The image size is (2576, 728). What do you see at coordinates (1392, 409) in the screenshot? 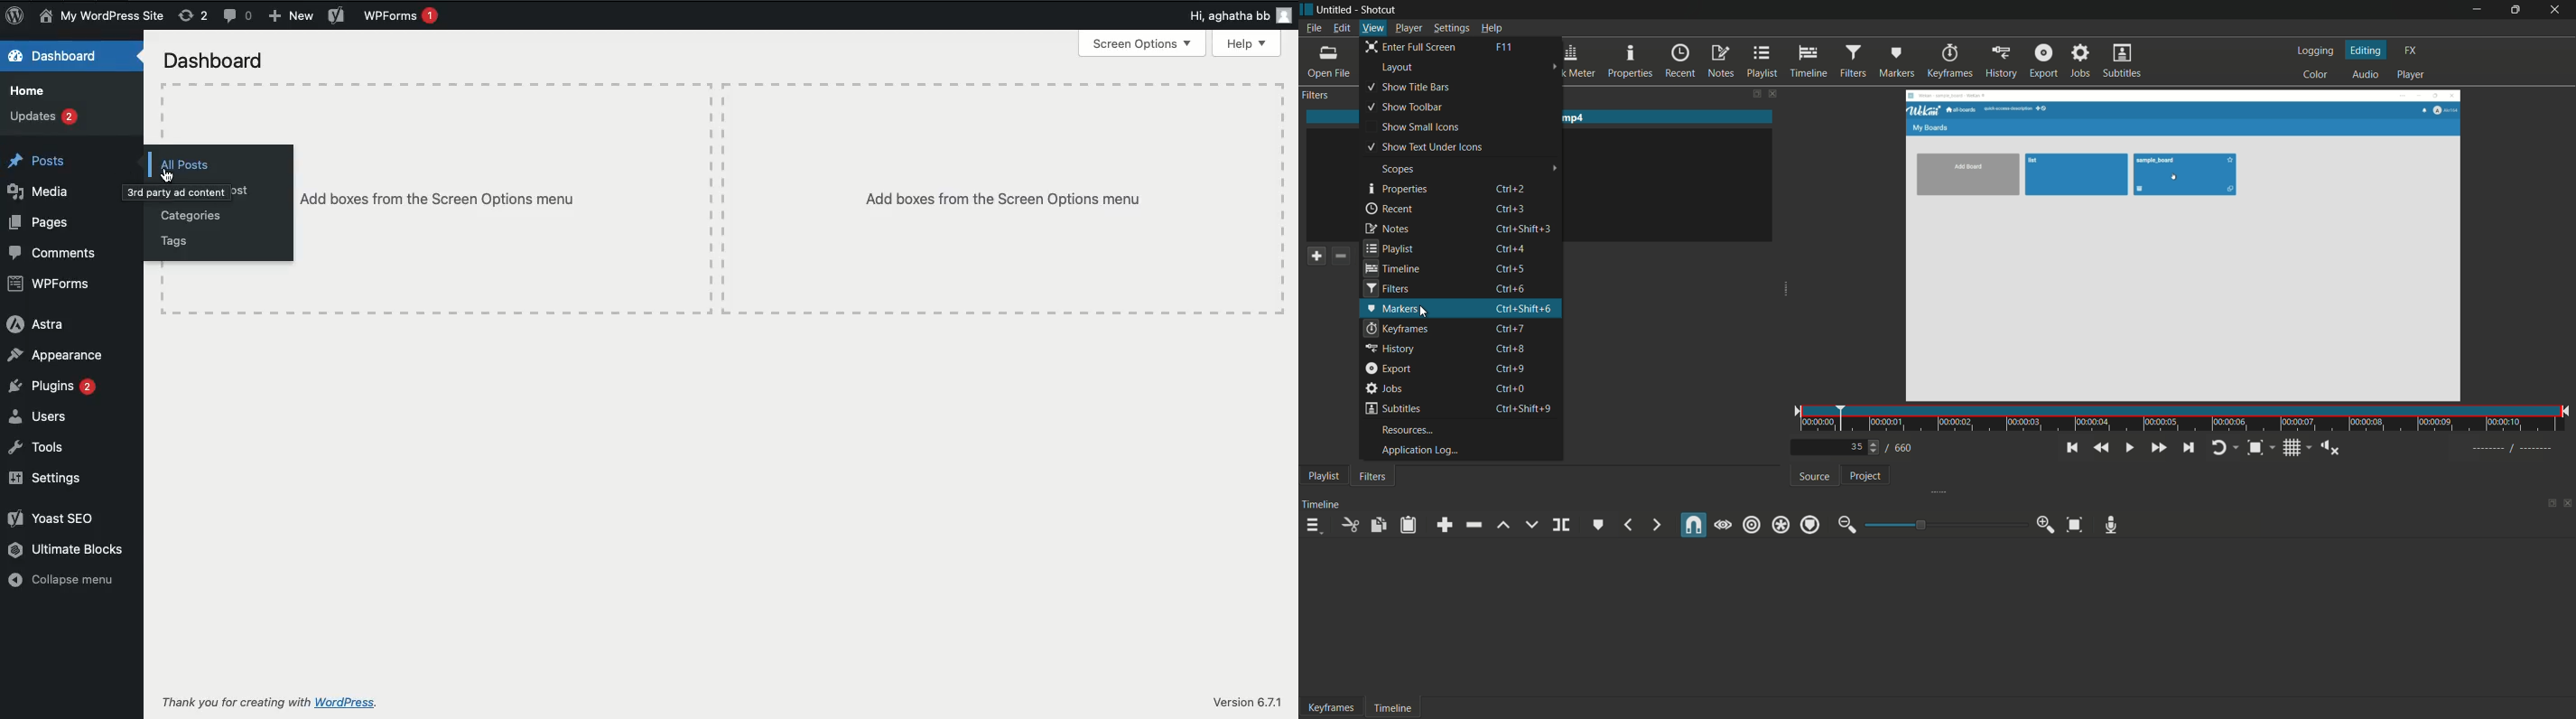
I see `subtitles` at bounding box center [1392, 409].